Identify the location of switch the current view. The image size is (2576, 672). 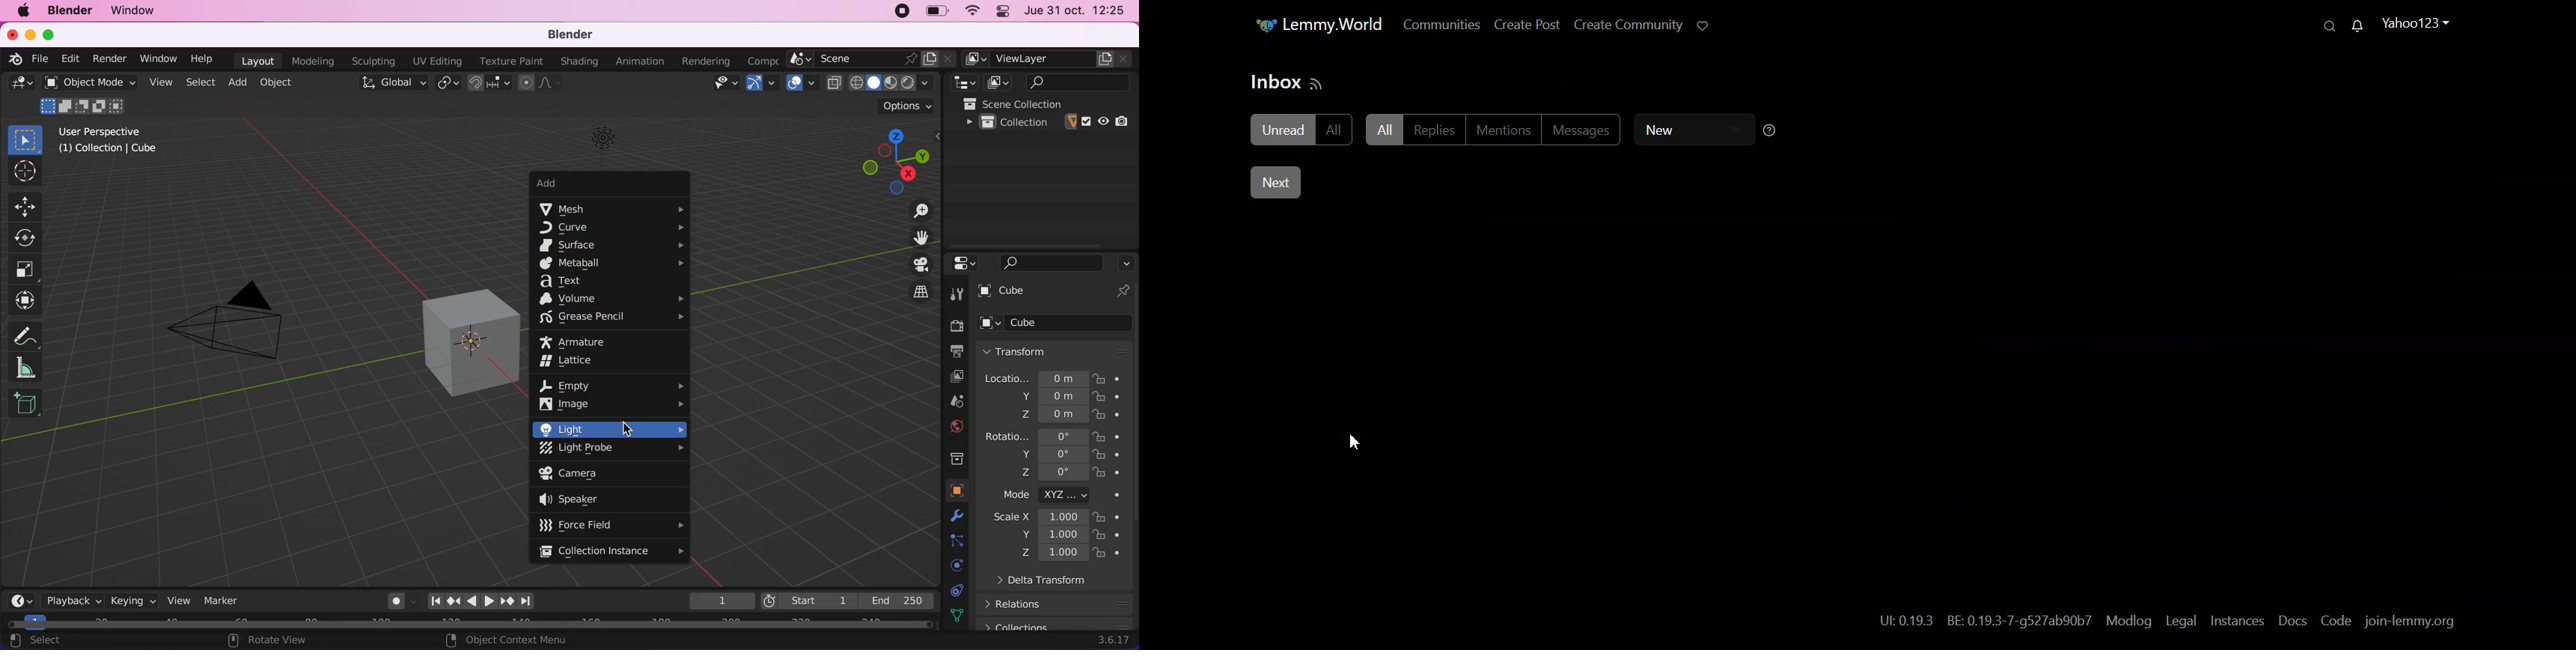
(911, 293).